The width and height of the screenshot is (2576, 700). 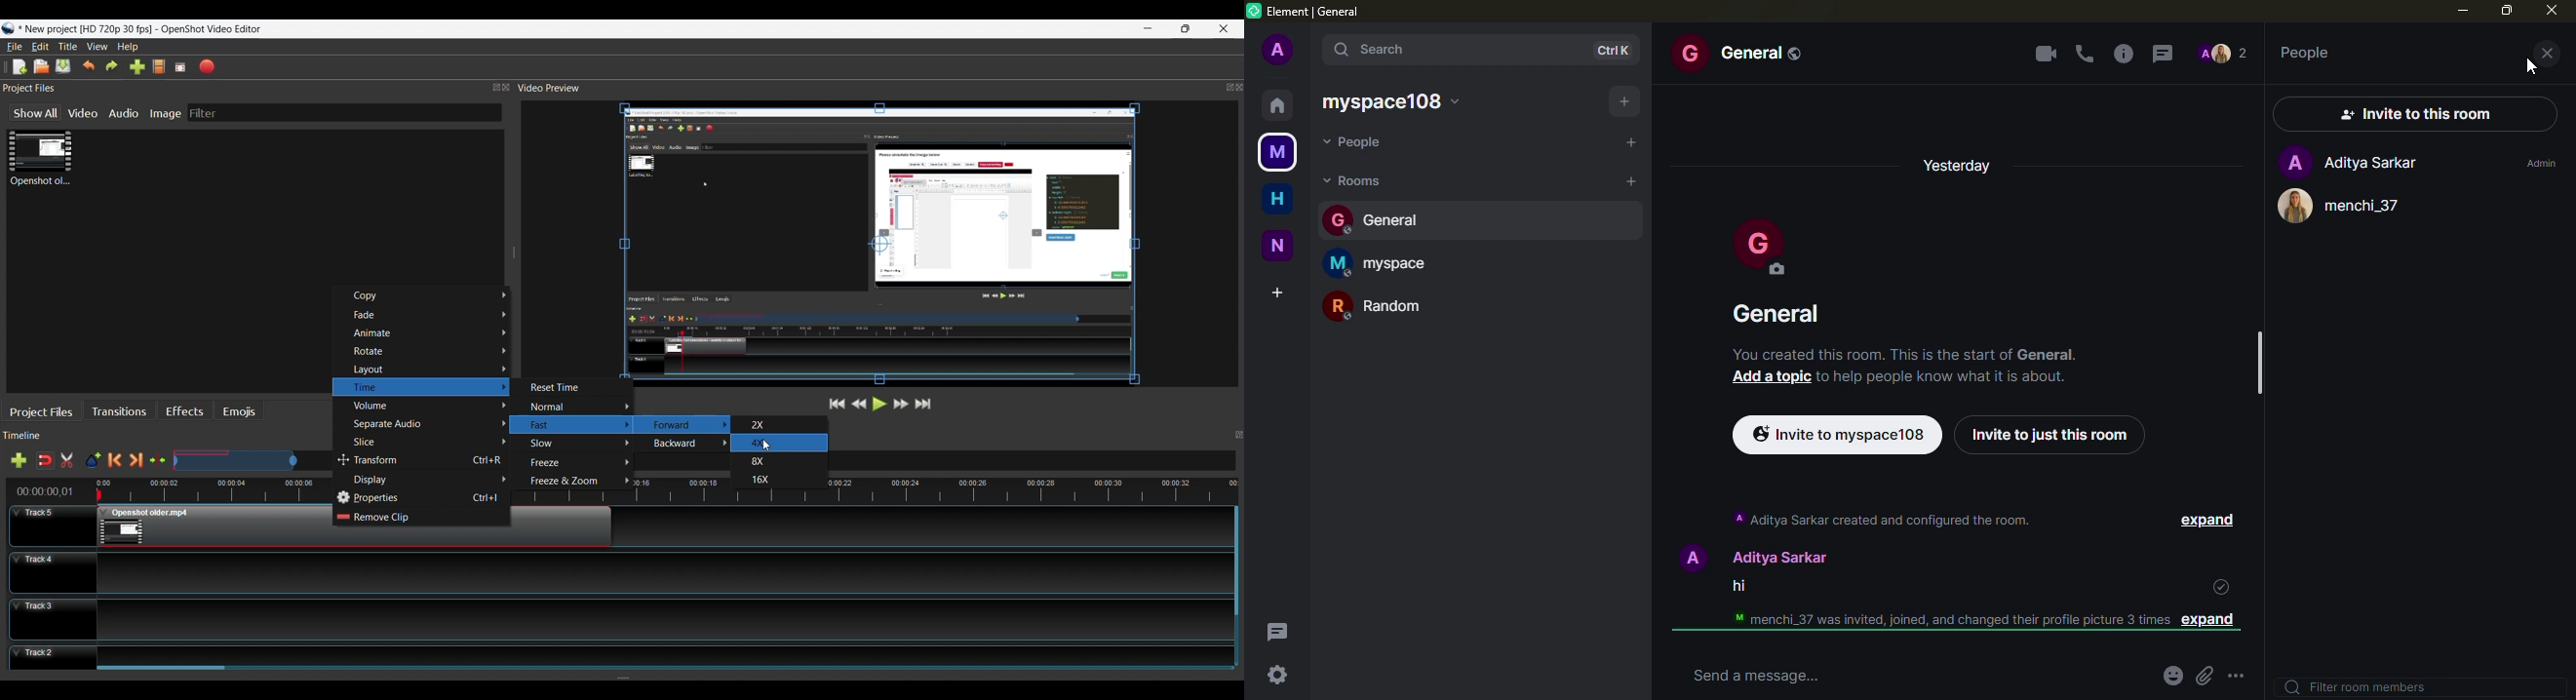 What do you see at coordinates (2546, 54) in the screenshot?
I see `close` at bounding box center [2546, 54].